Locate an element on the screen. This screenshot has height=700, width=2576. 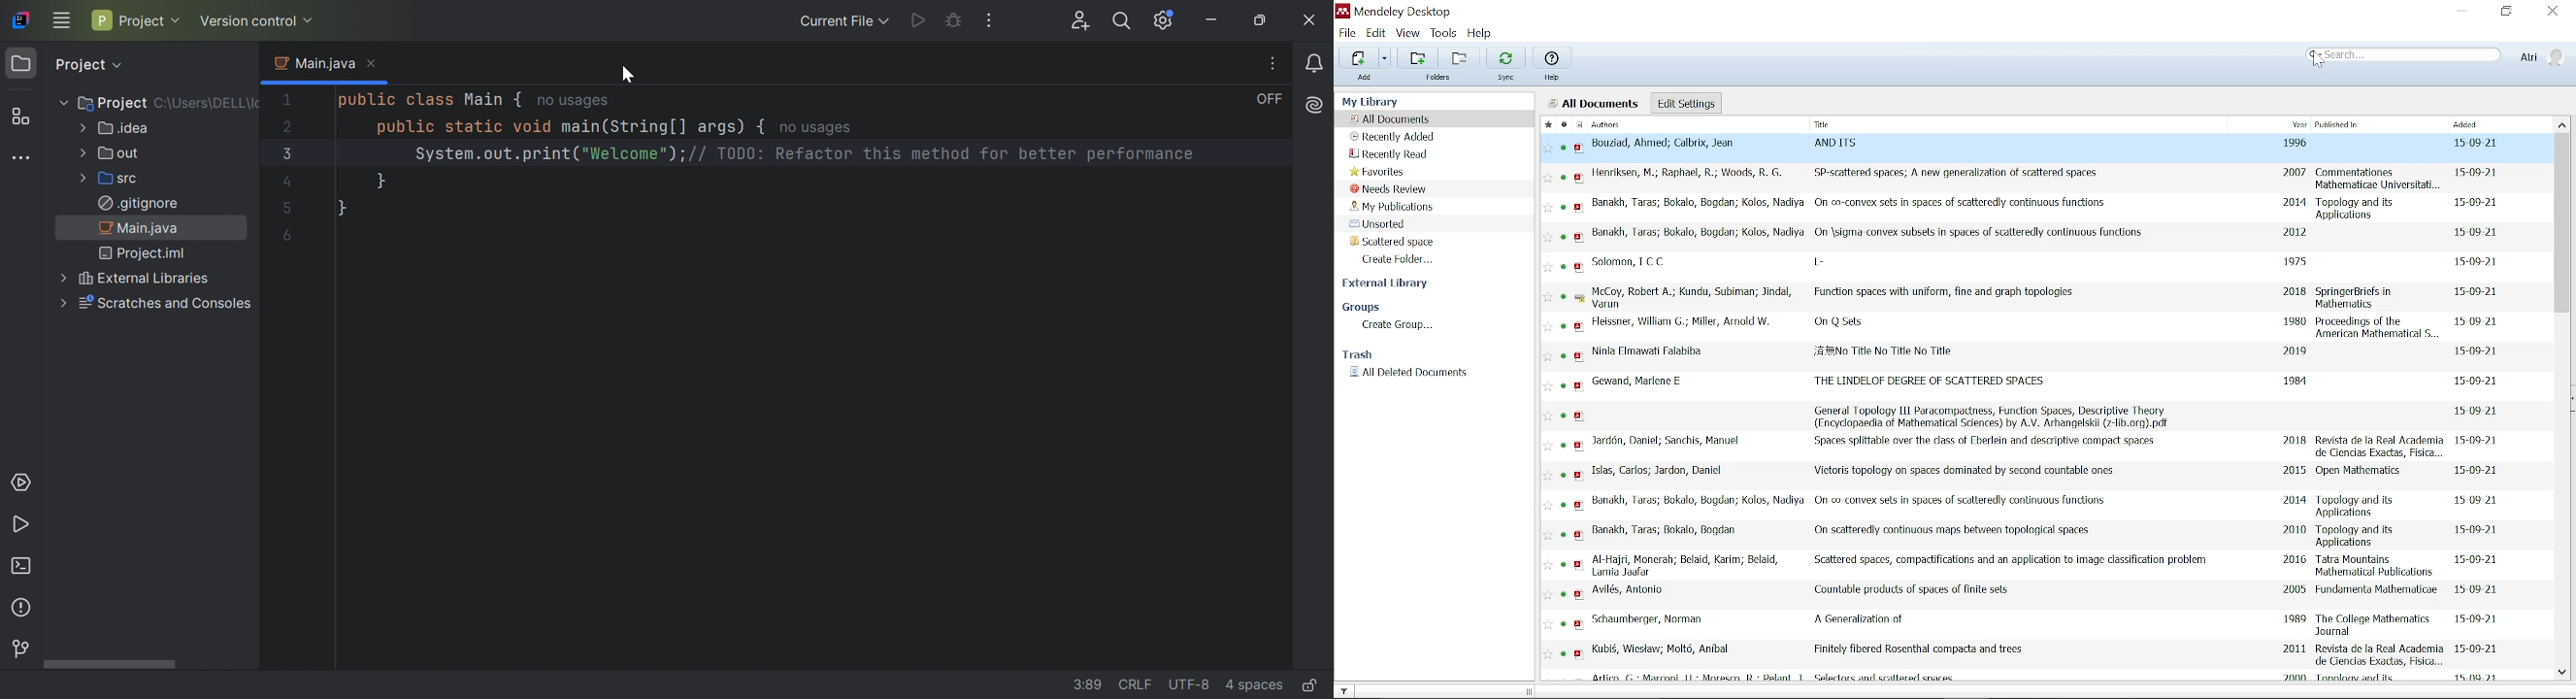
Add to favorite is located at coordinates (1548, 594).